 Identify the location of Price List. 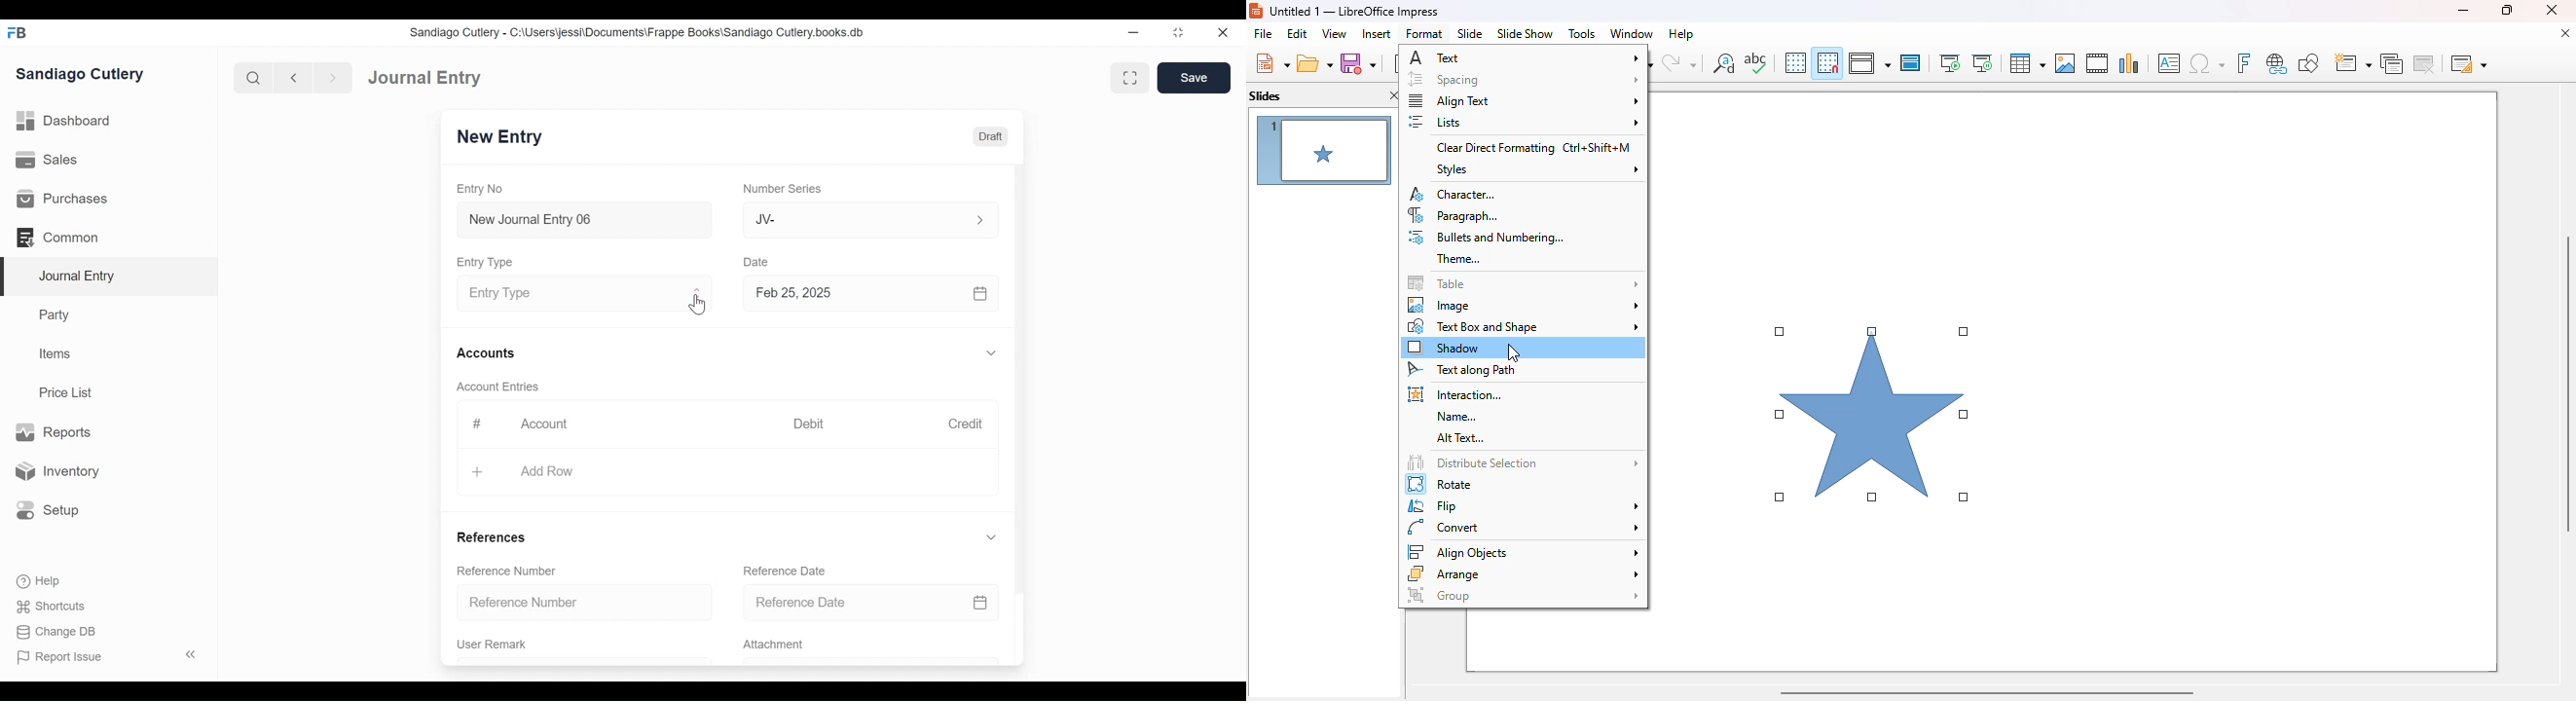
(70, 393).